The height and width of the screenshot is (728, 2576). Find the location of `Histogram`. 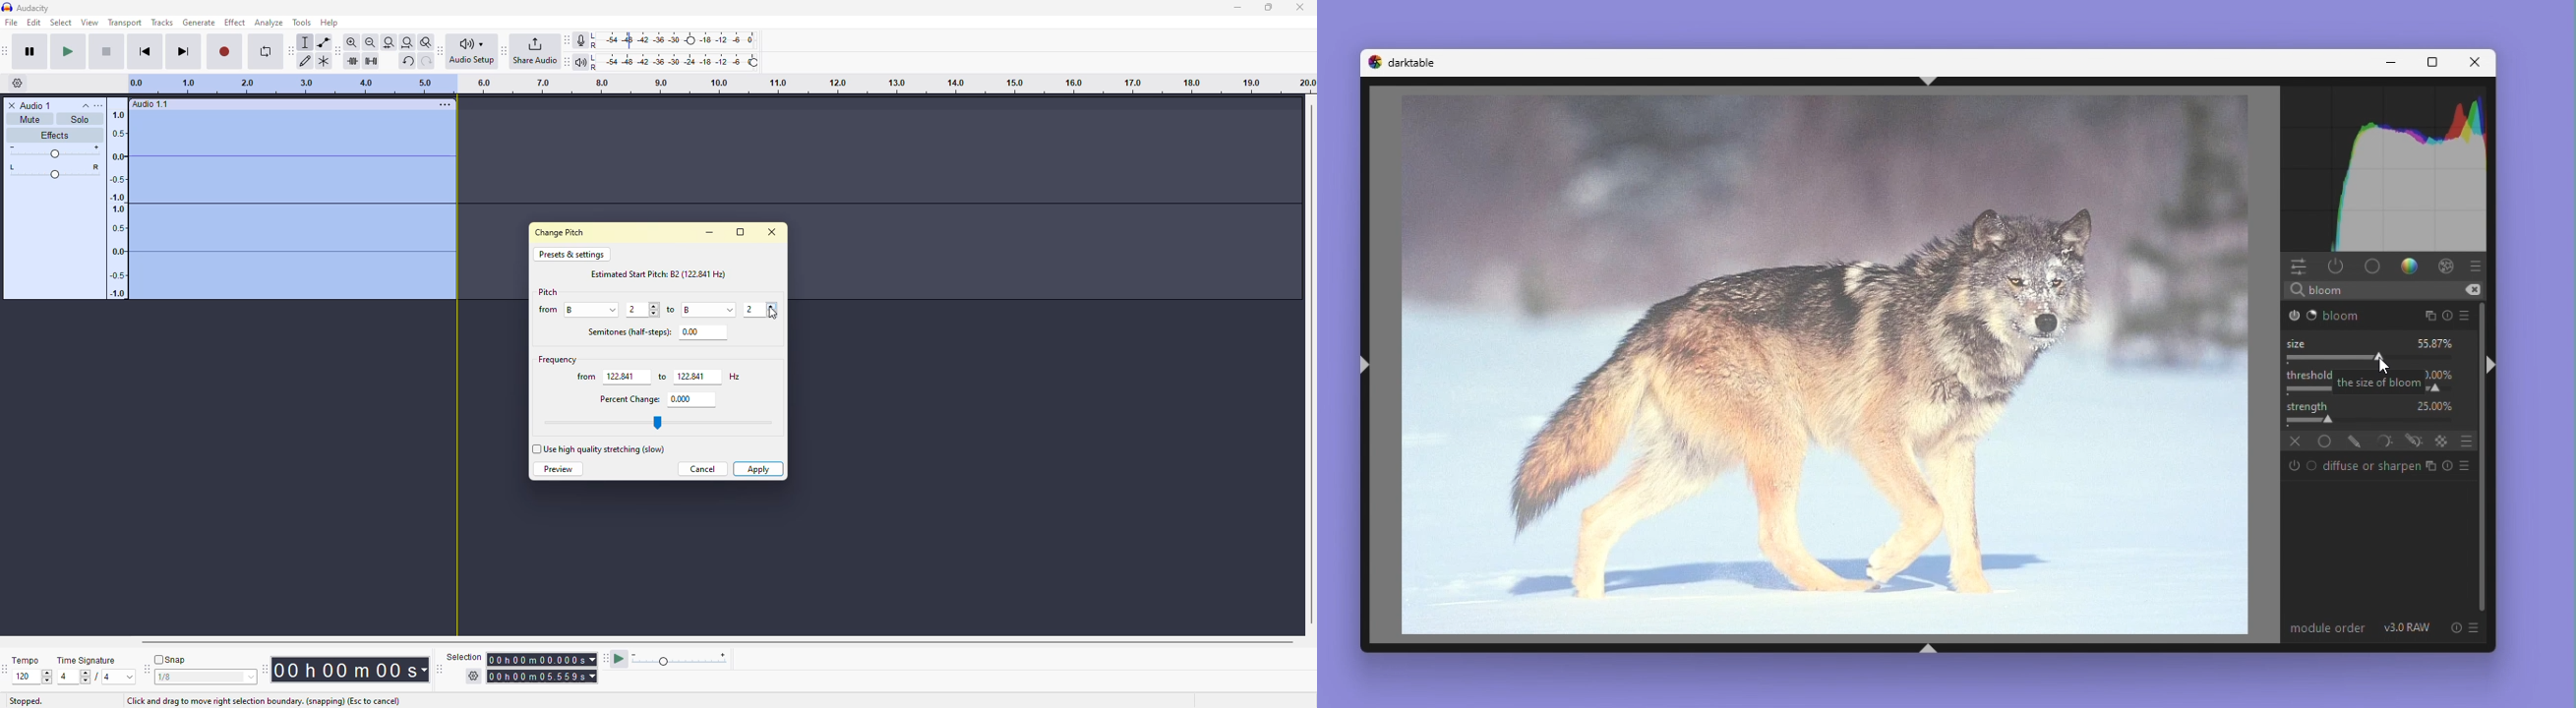

Histogram is located at coordinates (2385, 168).